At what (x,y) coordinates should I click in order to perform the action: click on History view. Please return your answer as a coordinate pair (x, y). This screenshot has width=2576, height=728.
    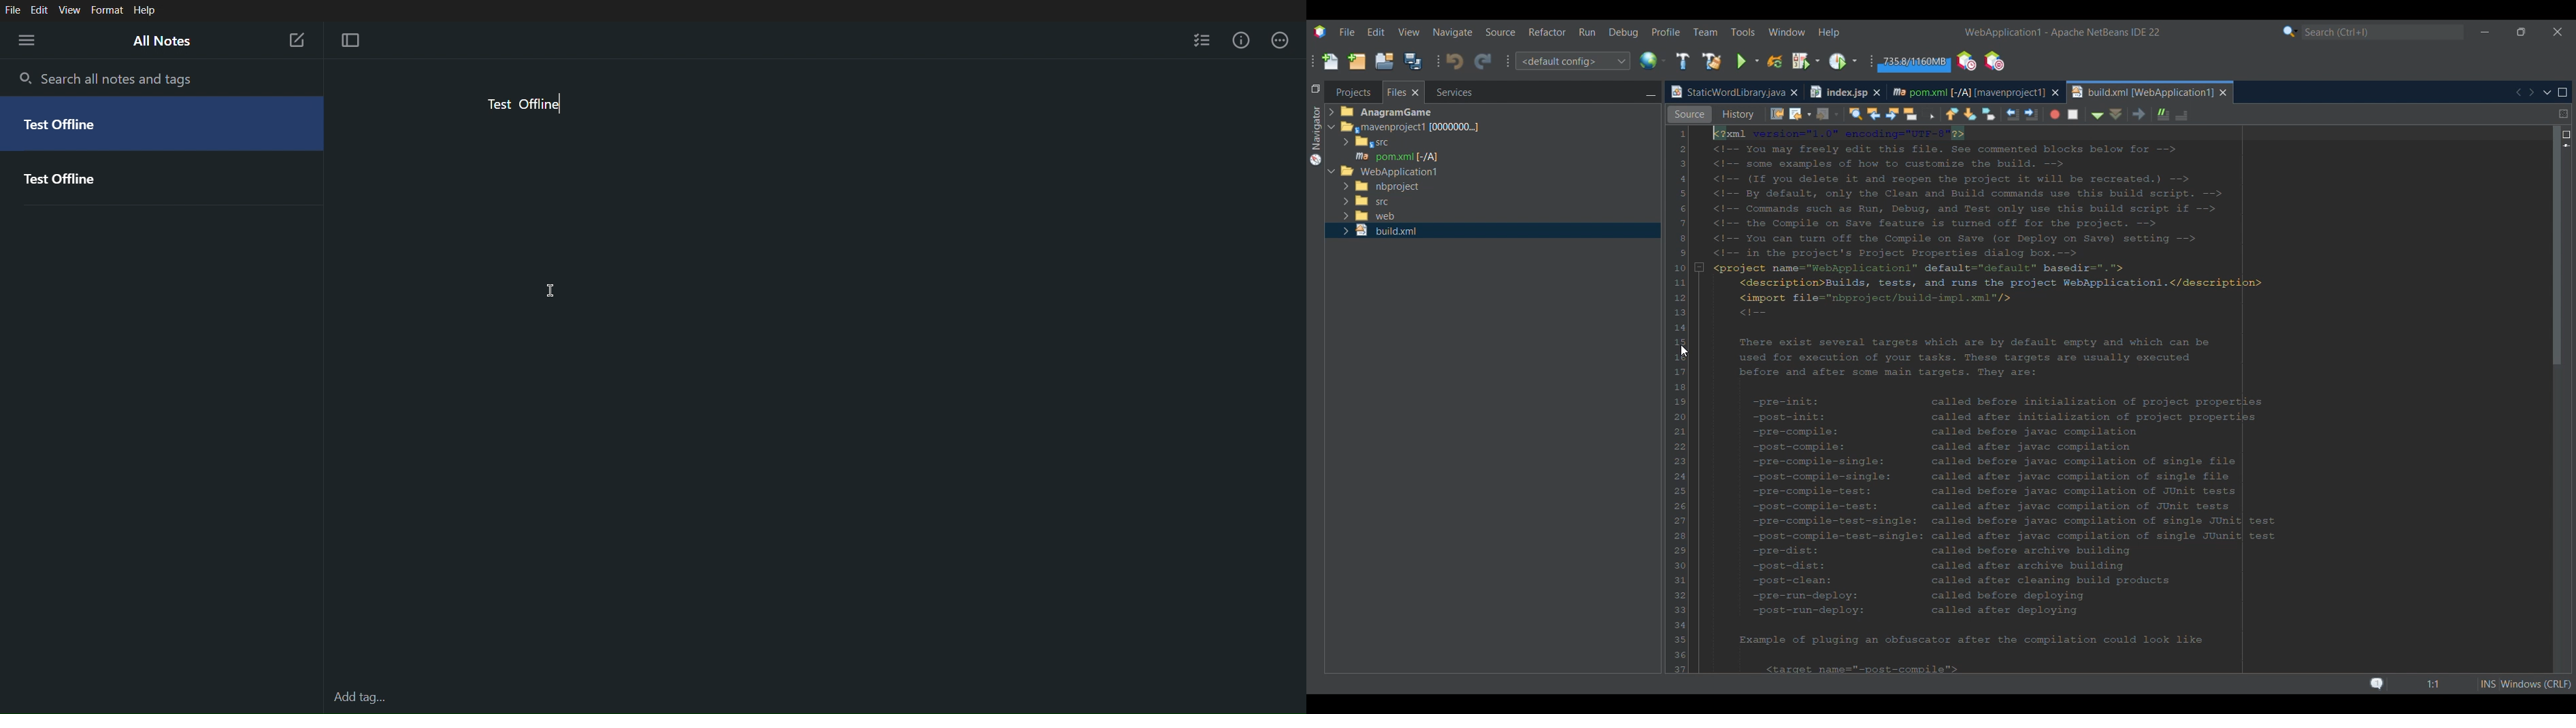
    Looking at the image, I should click on (1851, 112).